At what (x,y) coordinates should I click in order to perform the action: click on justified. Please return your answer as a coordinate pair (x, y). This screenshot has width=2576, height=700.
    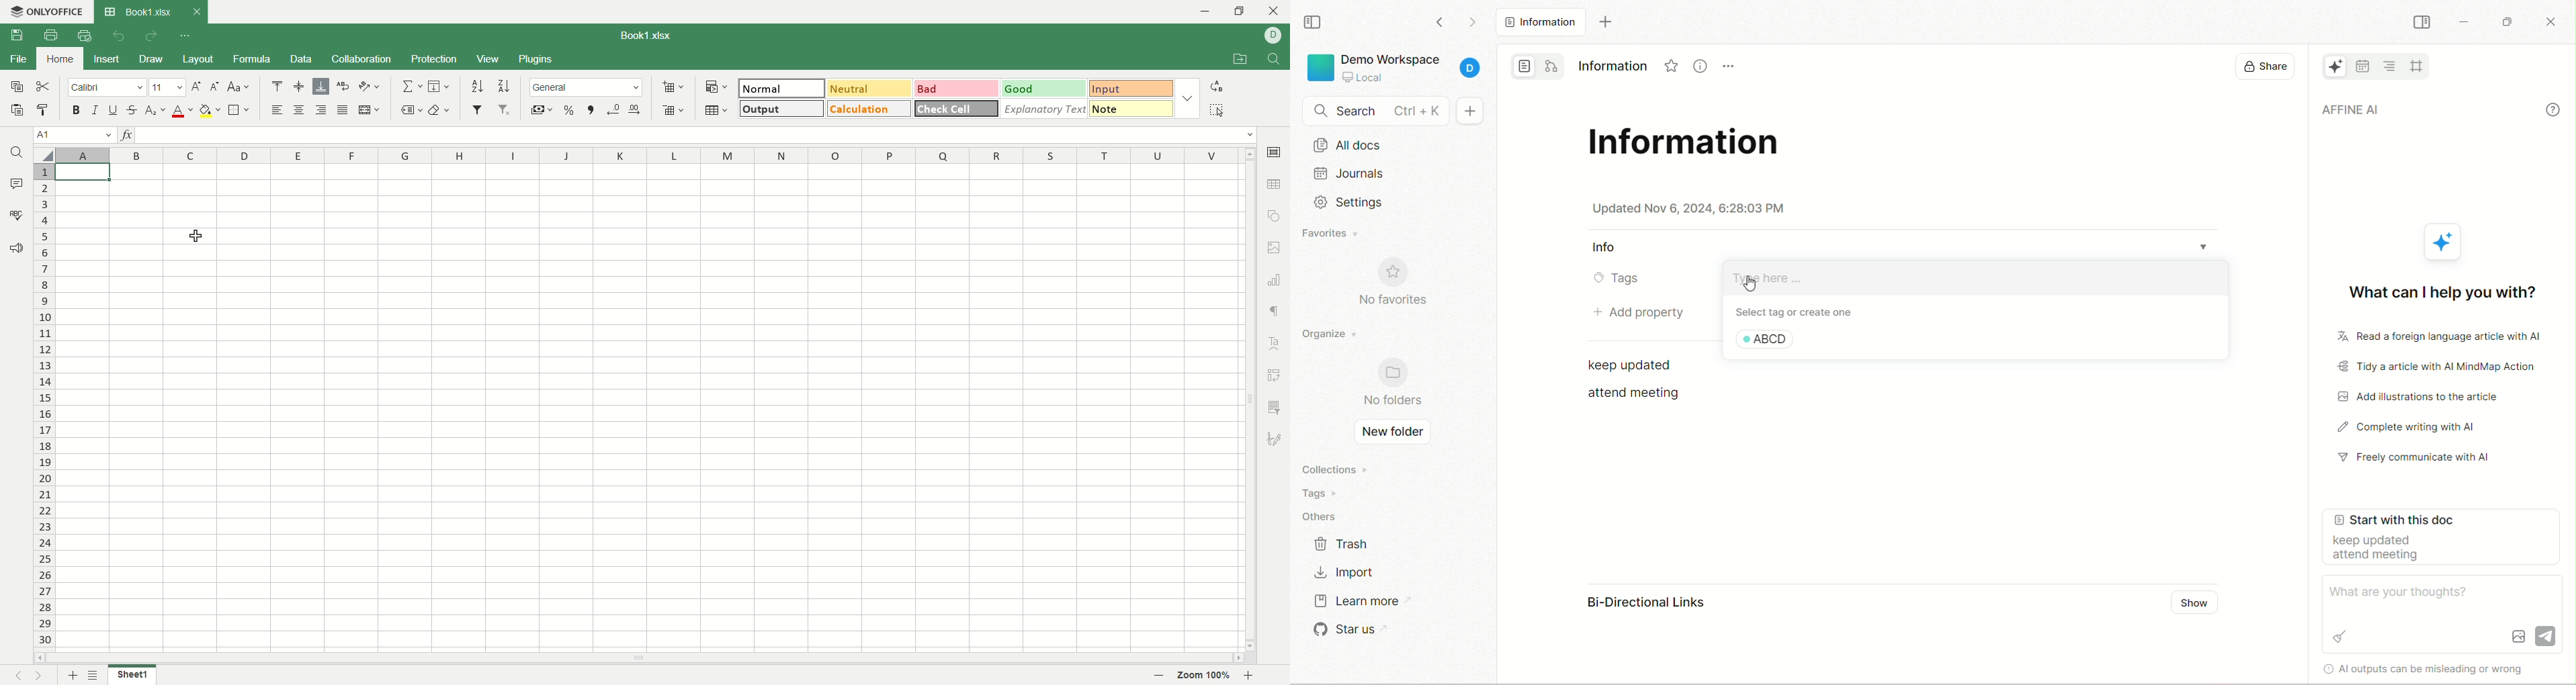
    Looking at the image, I should click on (345, 111).